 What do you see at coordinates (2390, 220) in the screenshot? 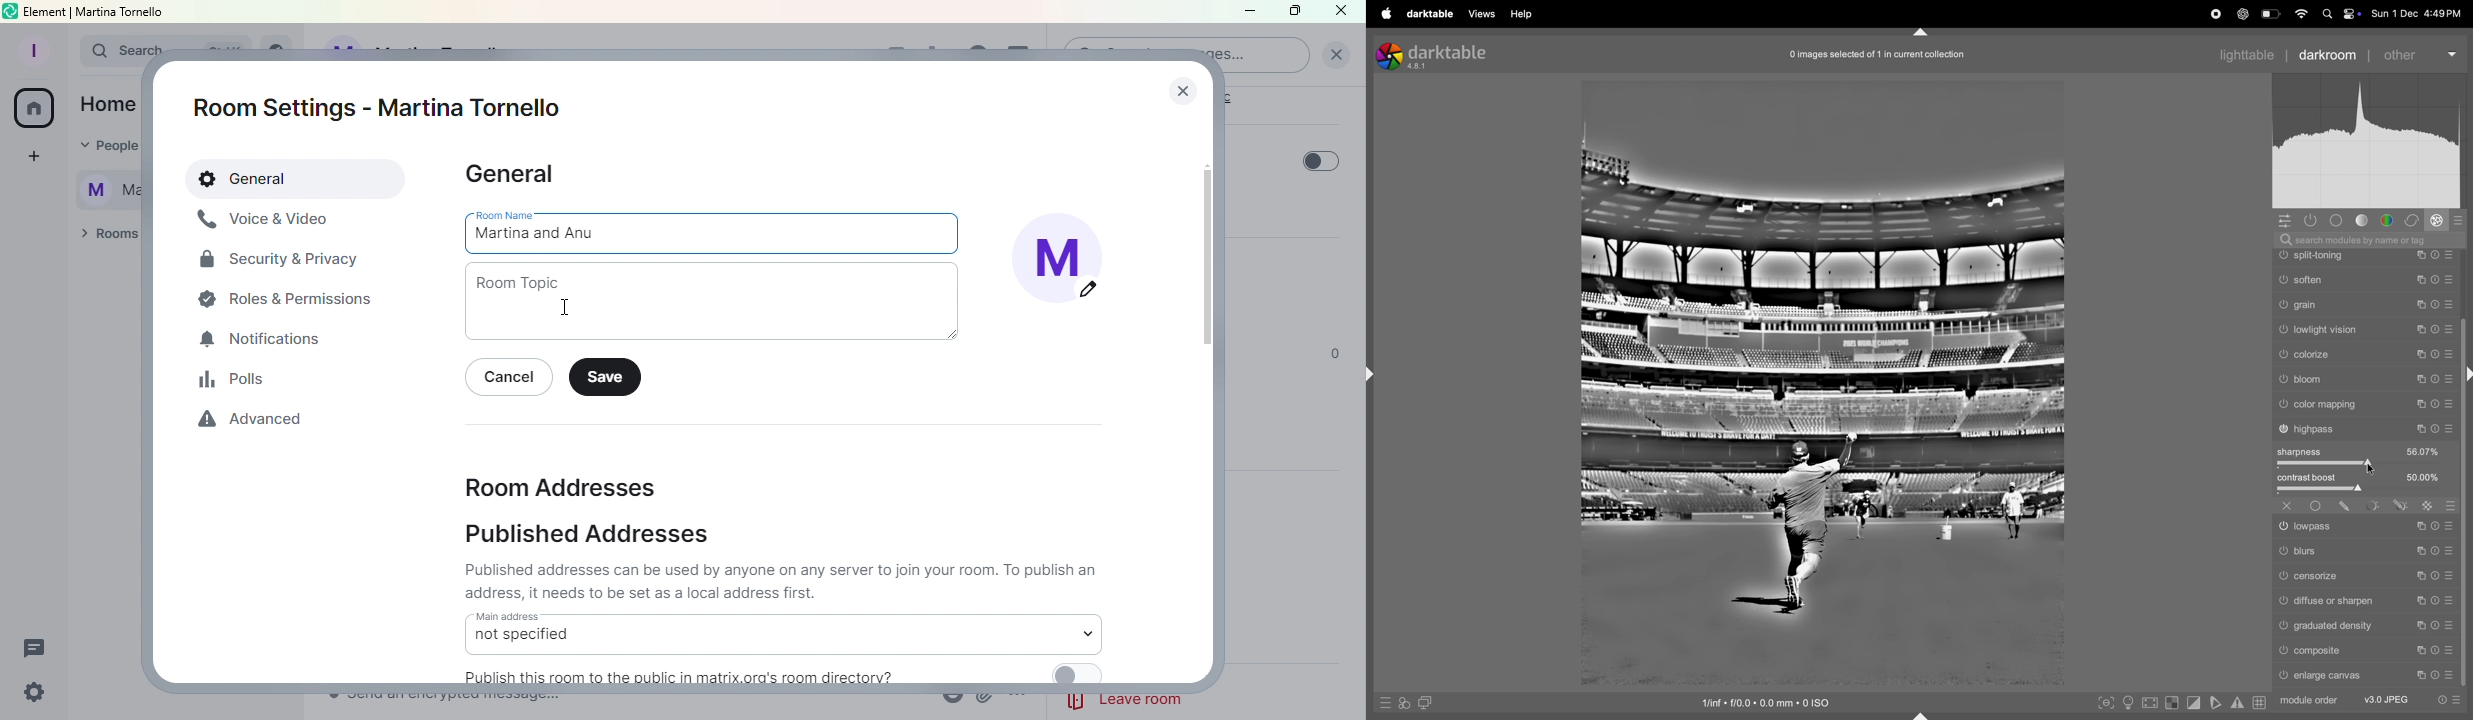
I see `color` at bounding box center [2390, 220].